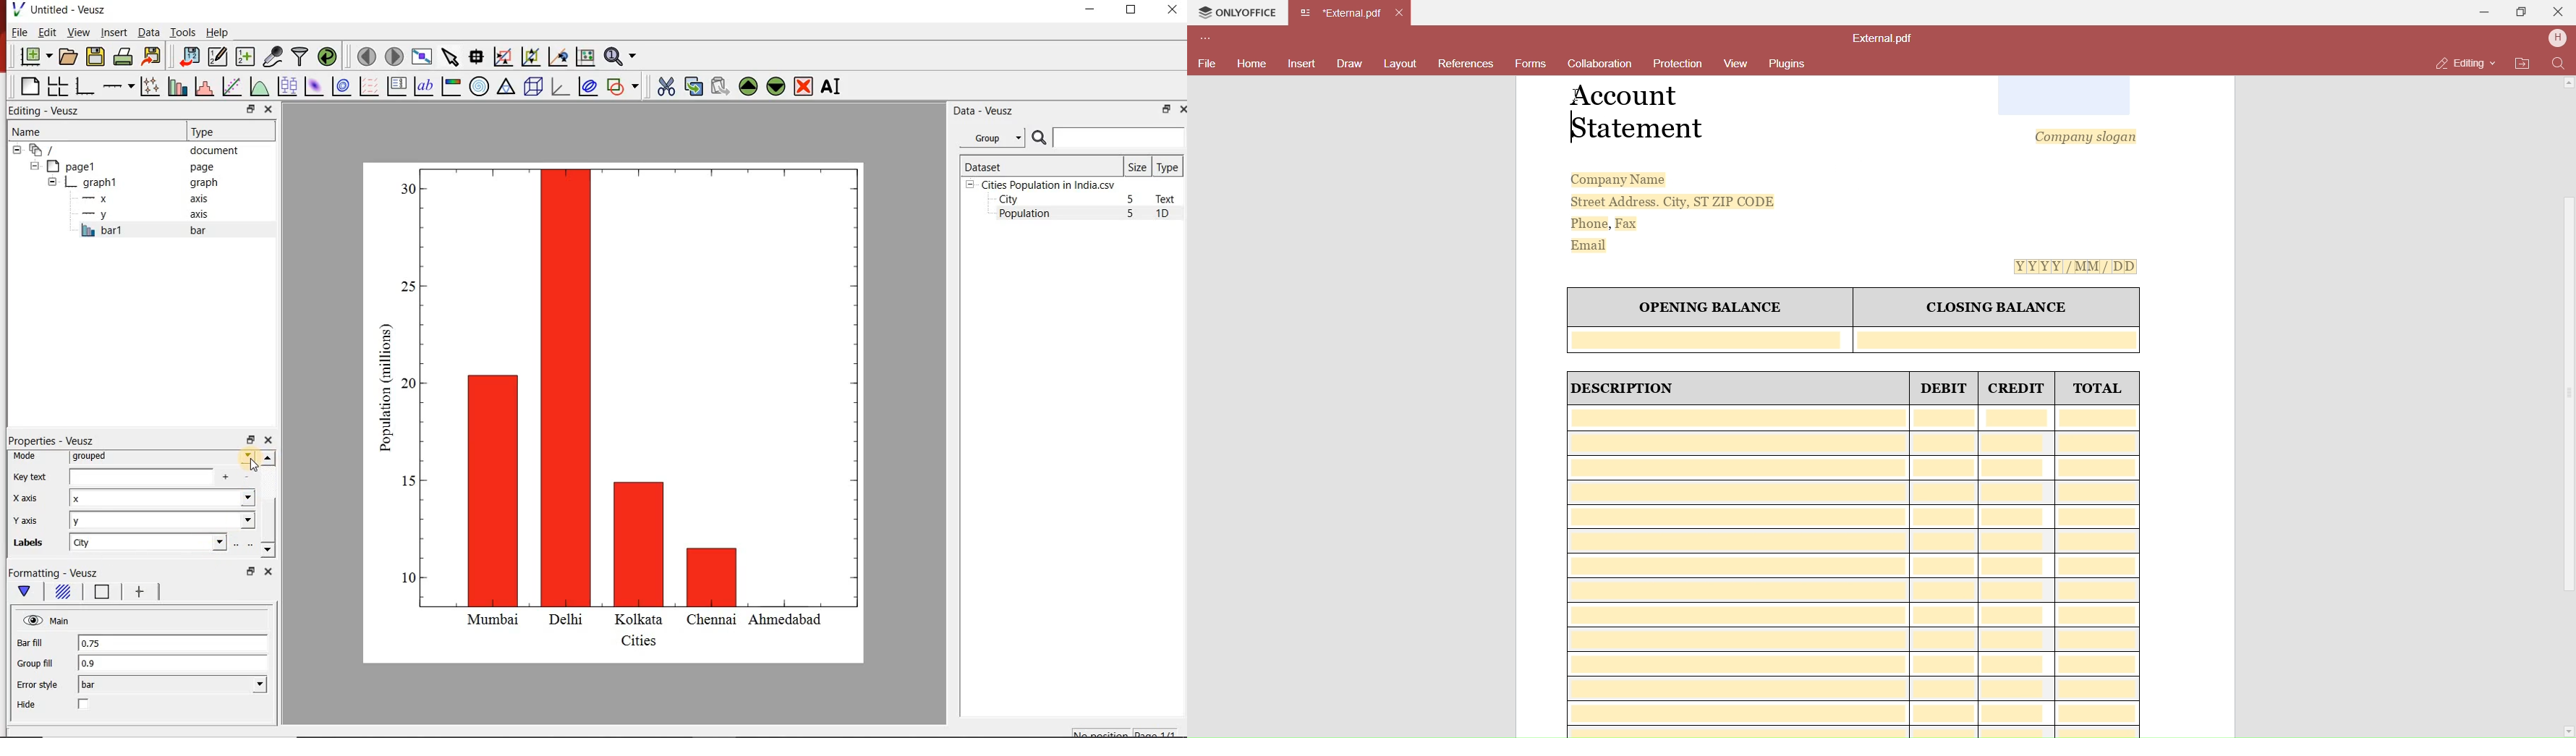 This screenshot has height=756, width=2576. Describe the element at coordinates (1791, 62) in the screenshot. I see `Plugins` at that location.